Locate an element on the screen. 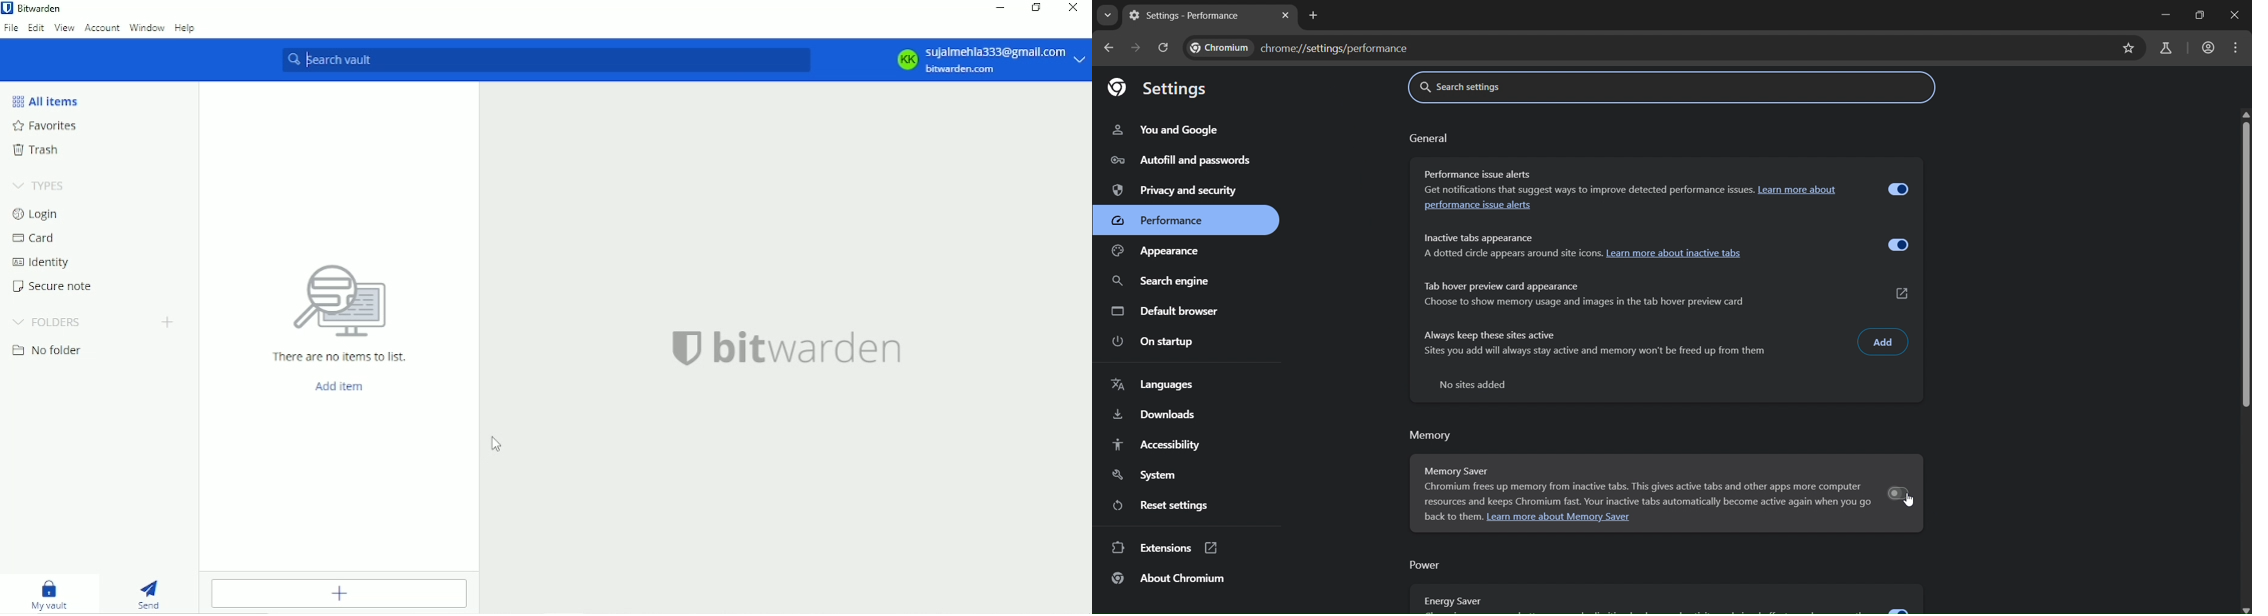 This screenshot has height=616, width=2268. bookmarks is located at coordinates (2128, 50).